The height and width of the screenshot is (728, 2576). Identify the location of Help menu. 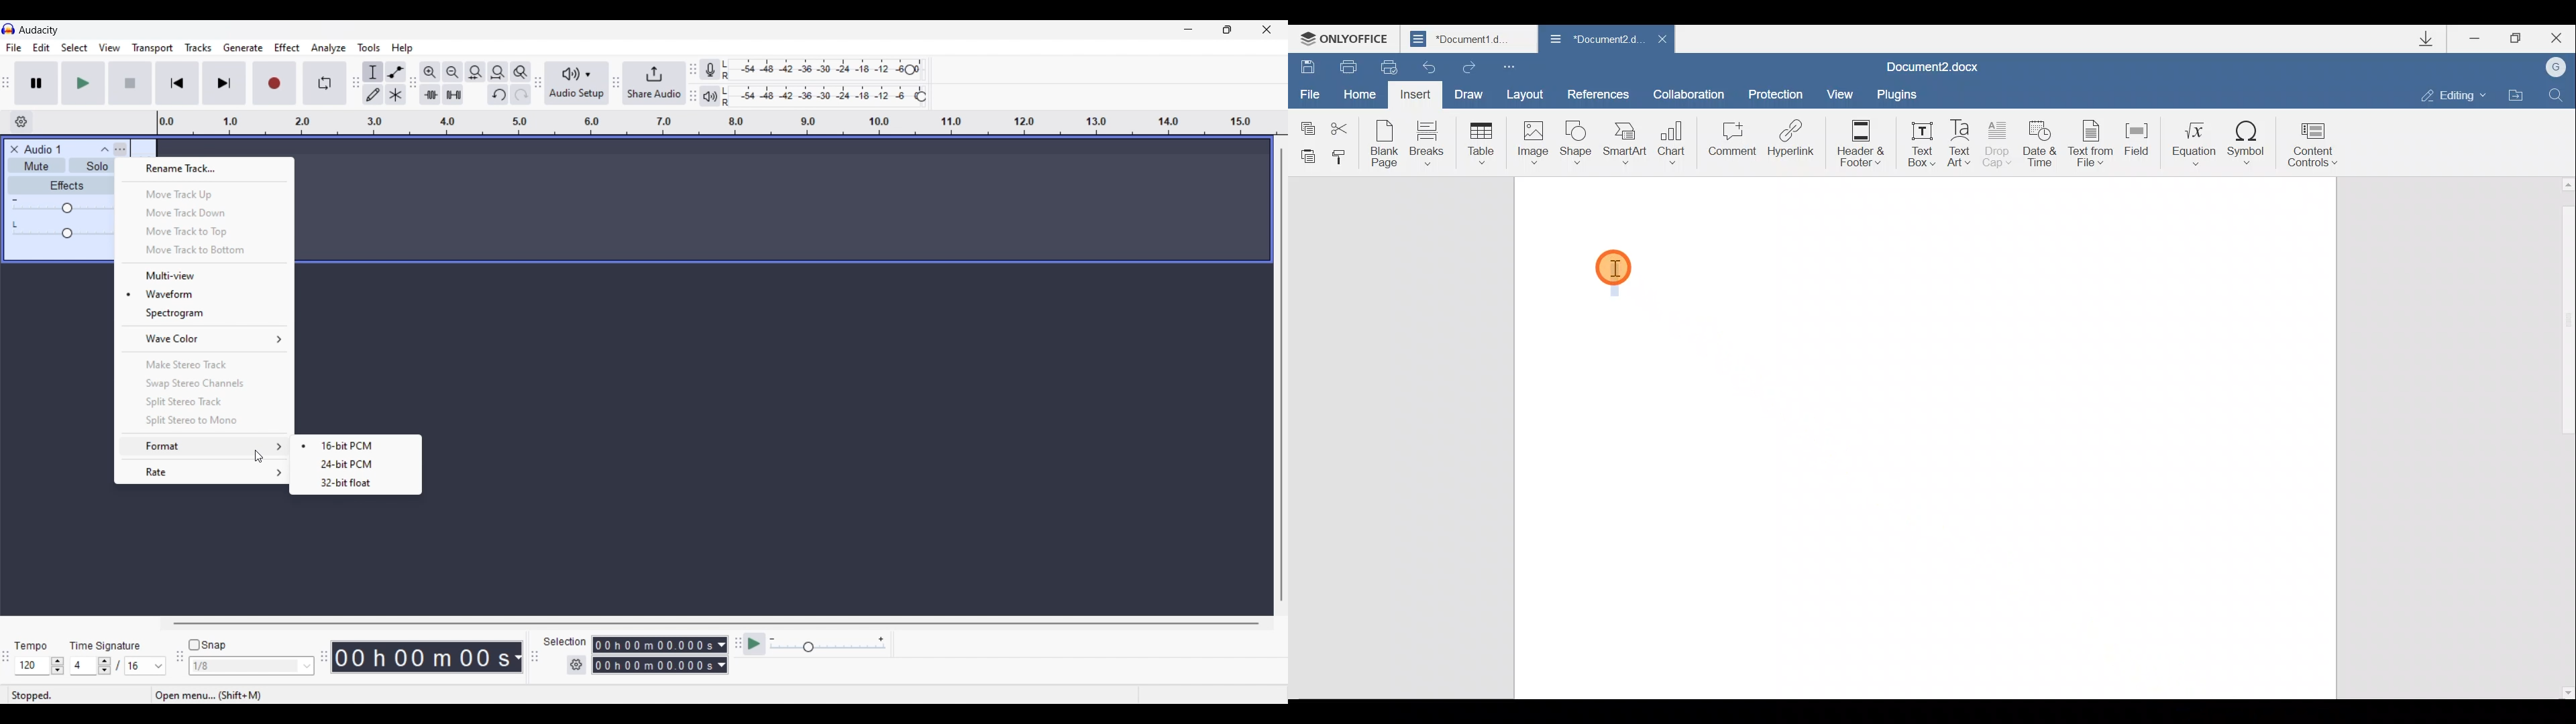
(402, 48).